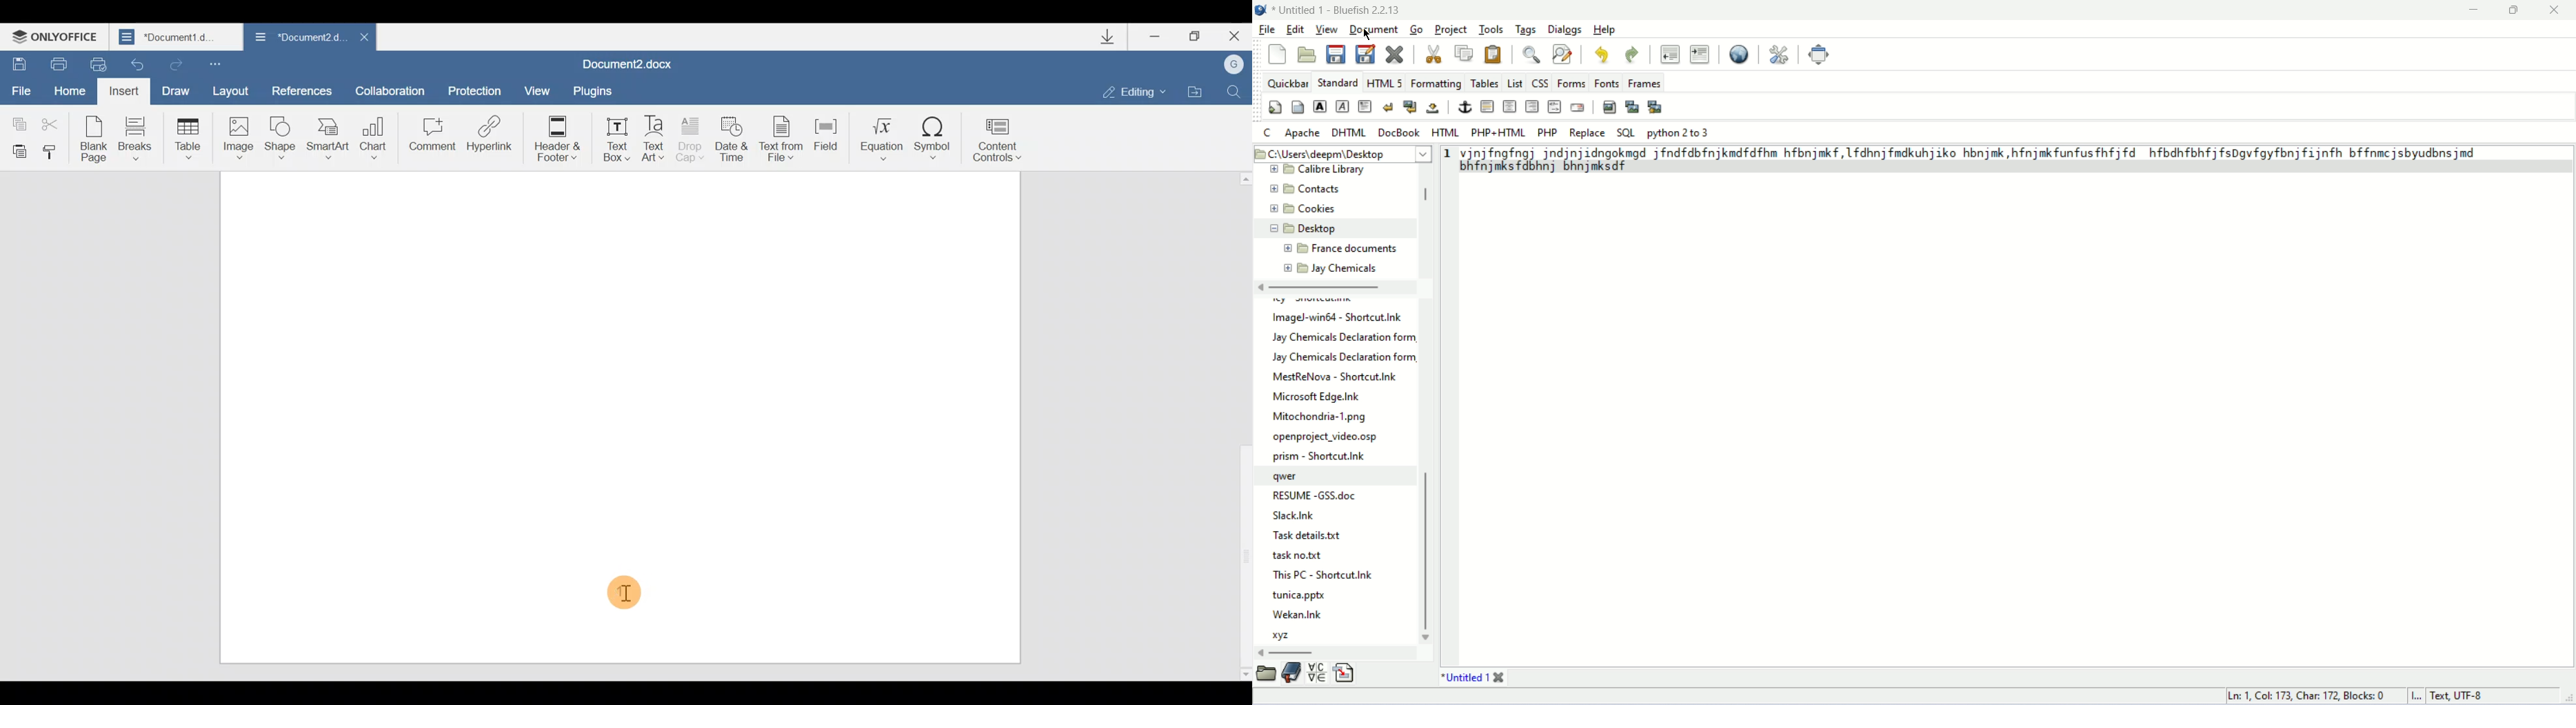 The image size is (2576, 728). What do you see at coordinates (694, 138) in the screenshot?
I see `Drop cap` at bounding box center [694, 138].